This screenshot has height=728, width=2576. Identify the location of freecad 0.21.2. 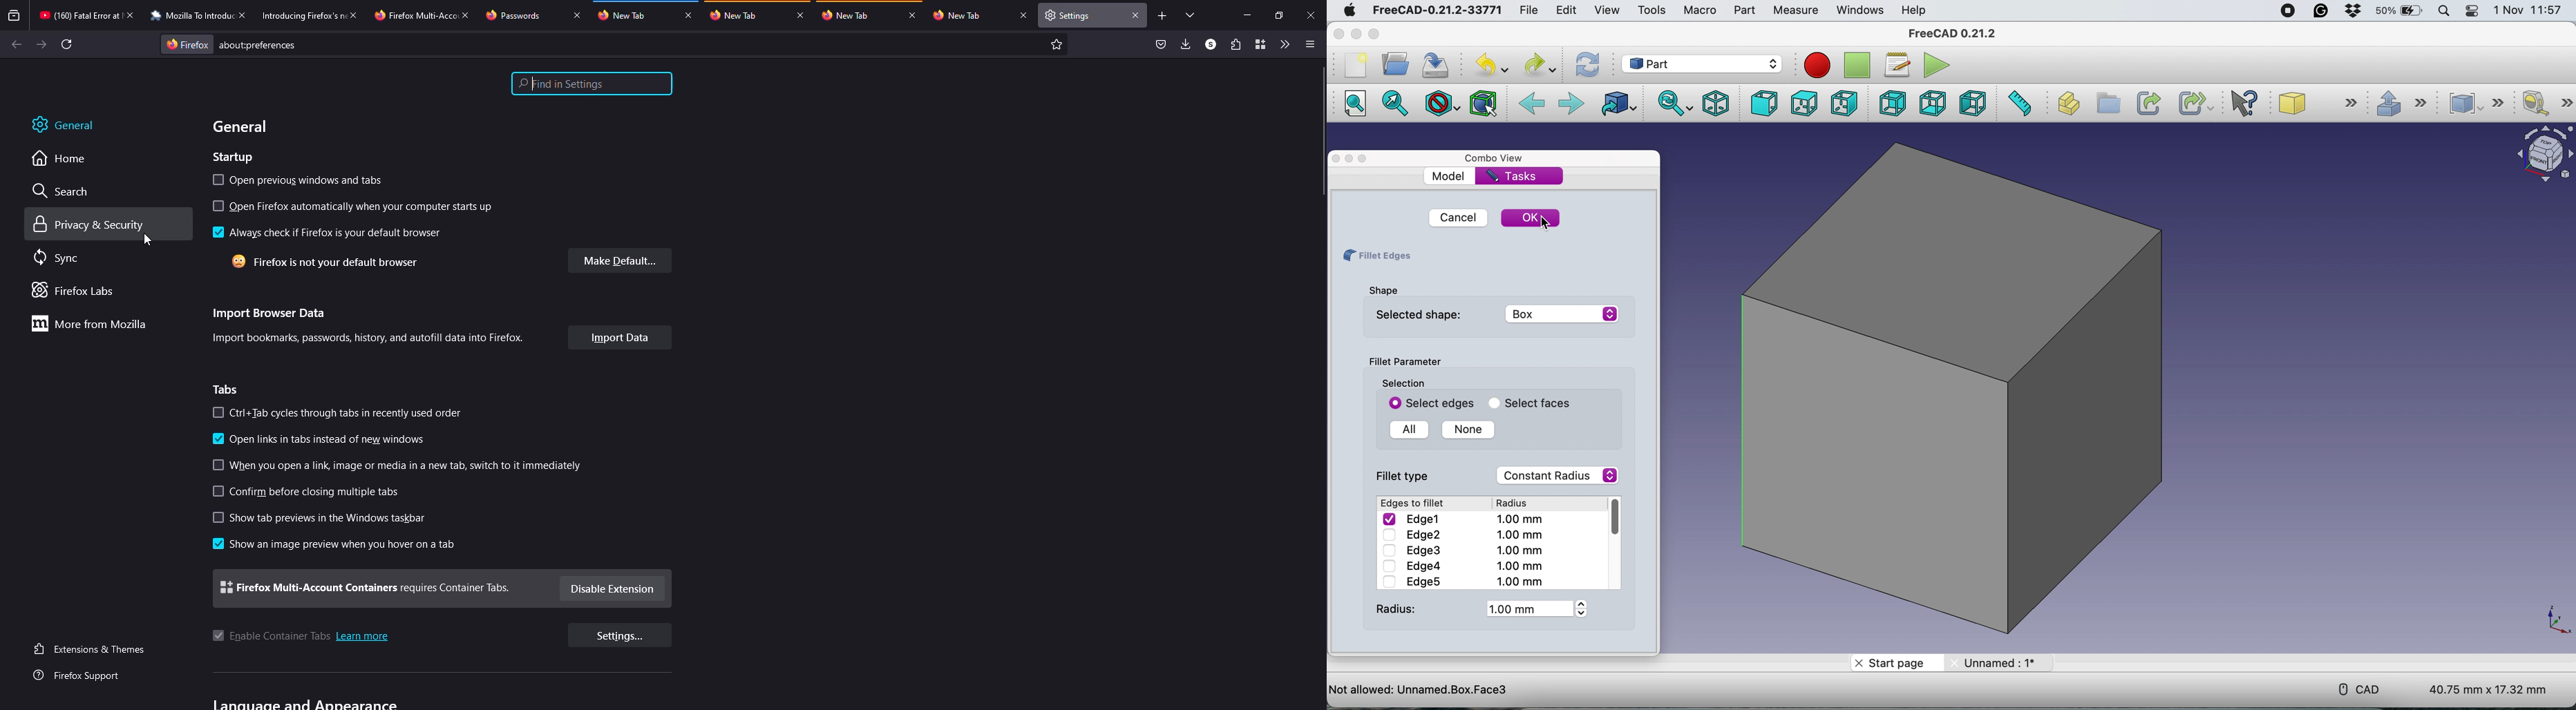
(1954, 31).